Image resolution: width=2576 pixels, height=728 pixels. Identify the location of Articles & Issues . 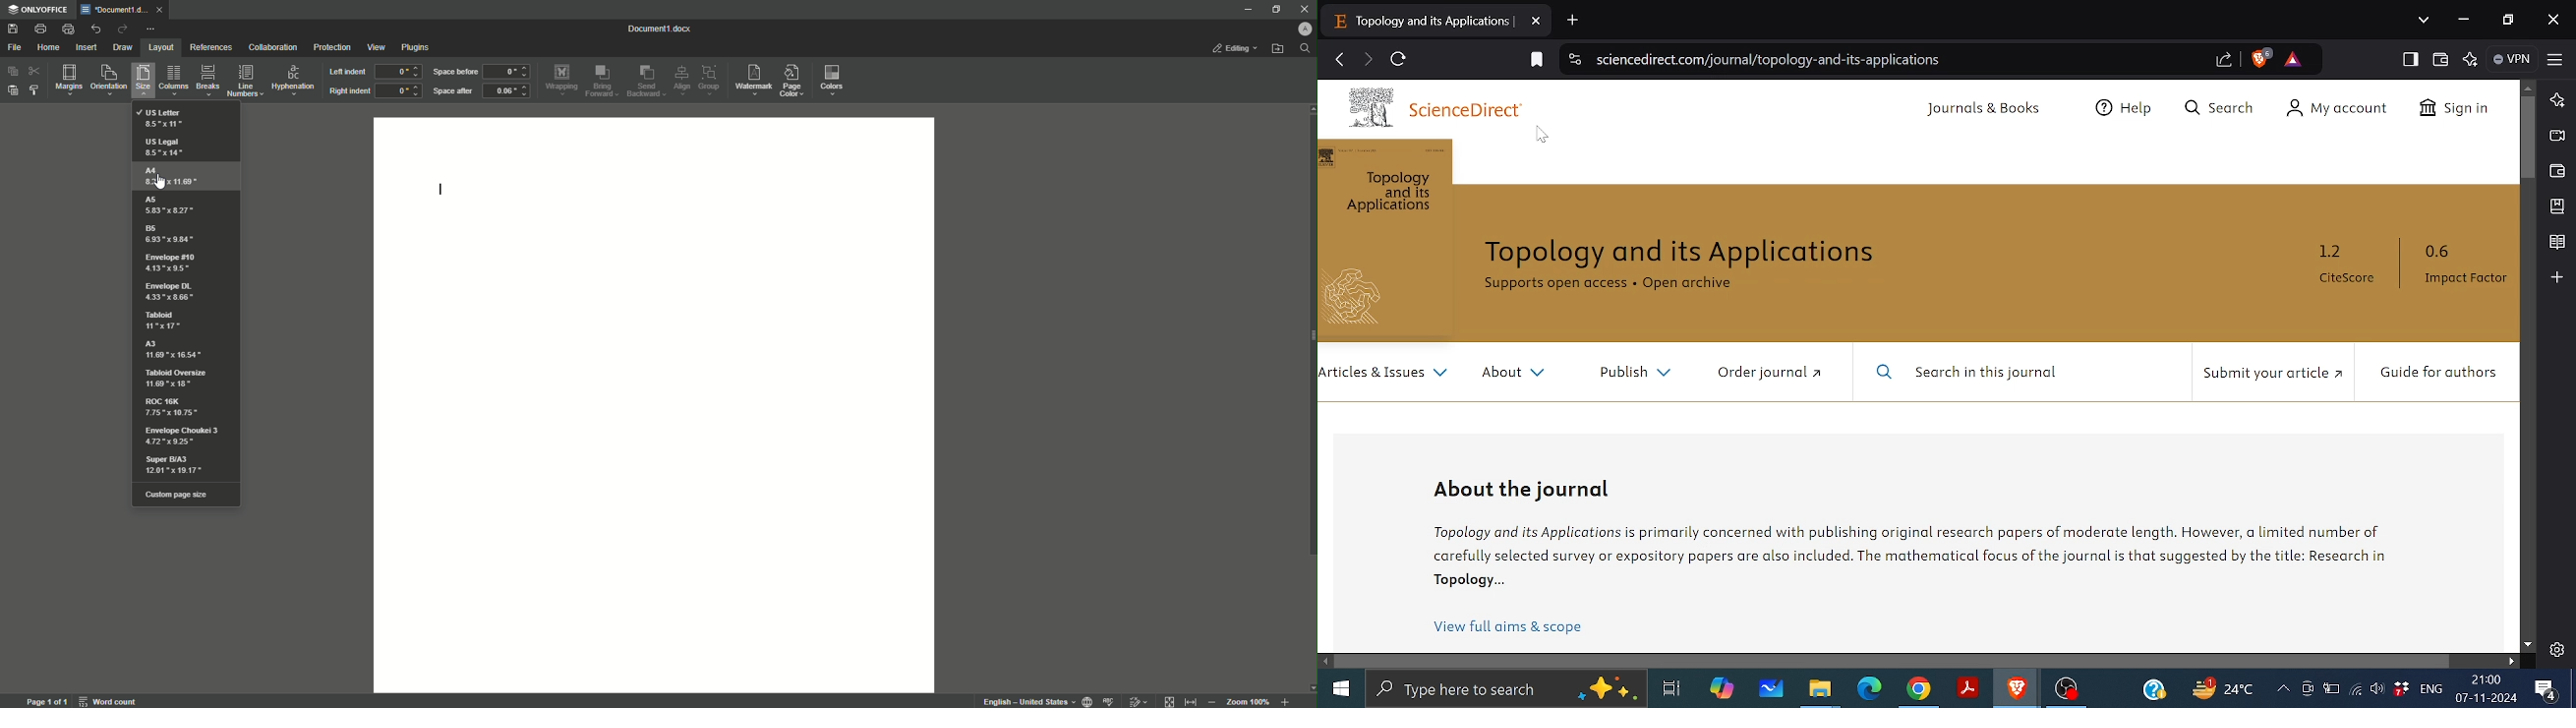
(1384, 373).